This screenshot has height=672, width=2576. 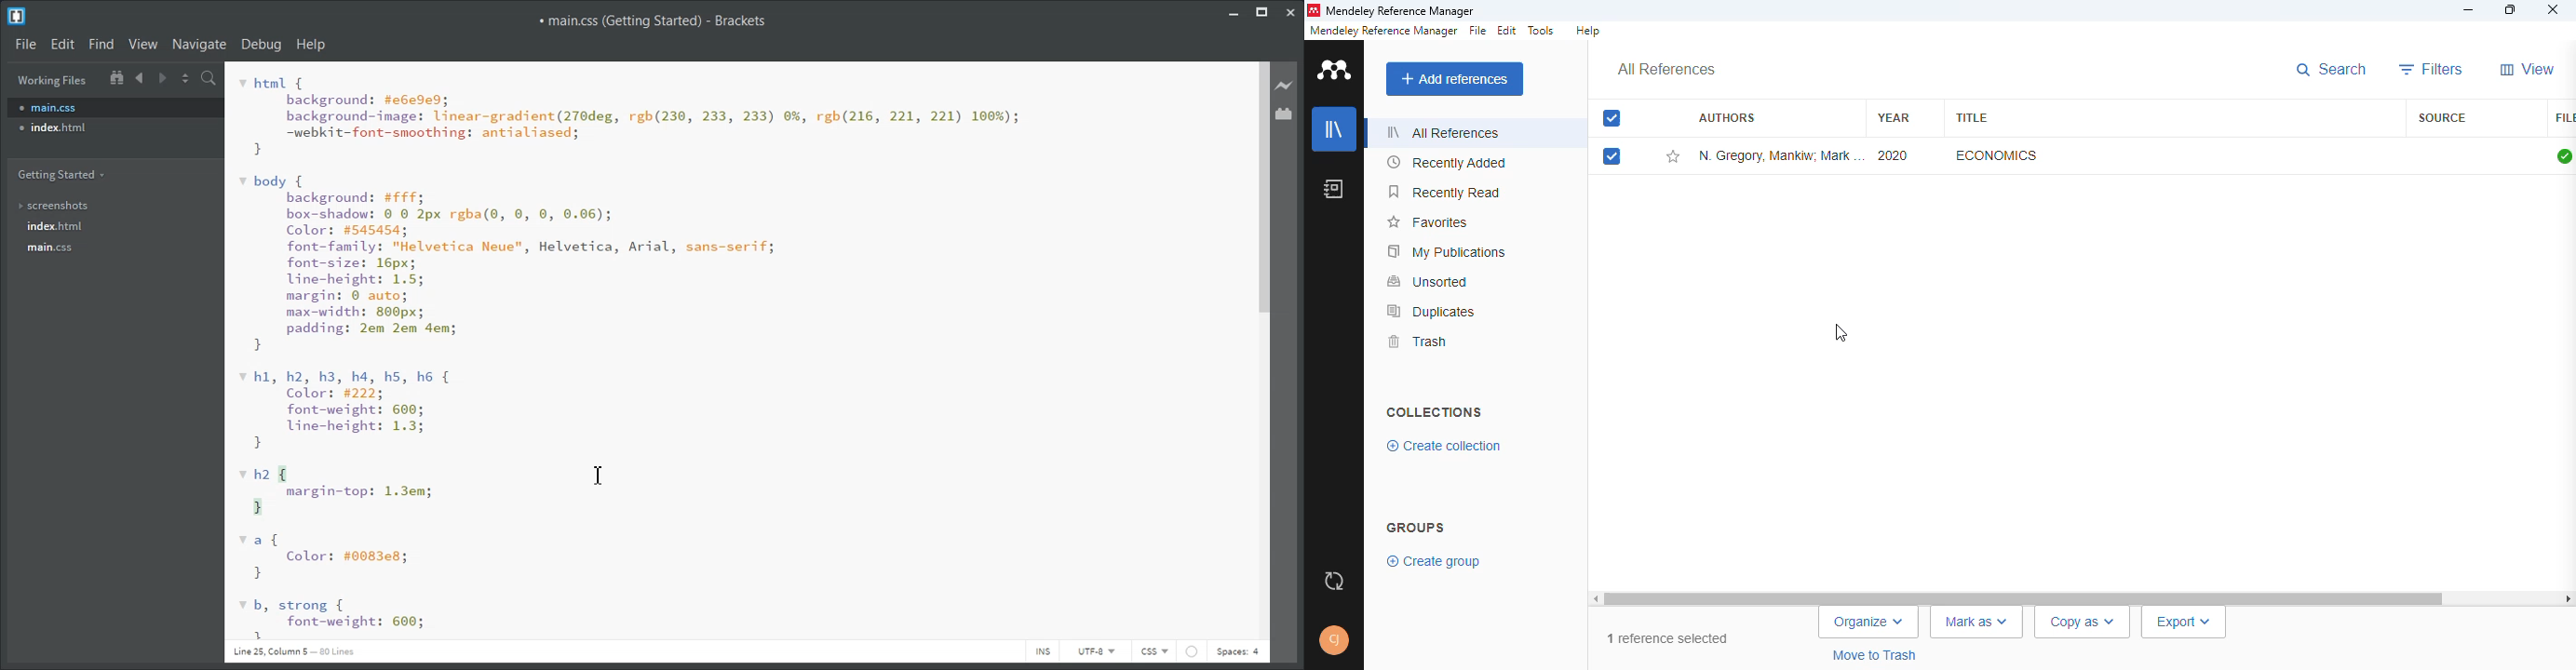 I want to click on maximize, so click(x=2511, y=9).